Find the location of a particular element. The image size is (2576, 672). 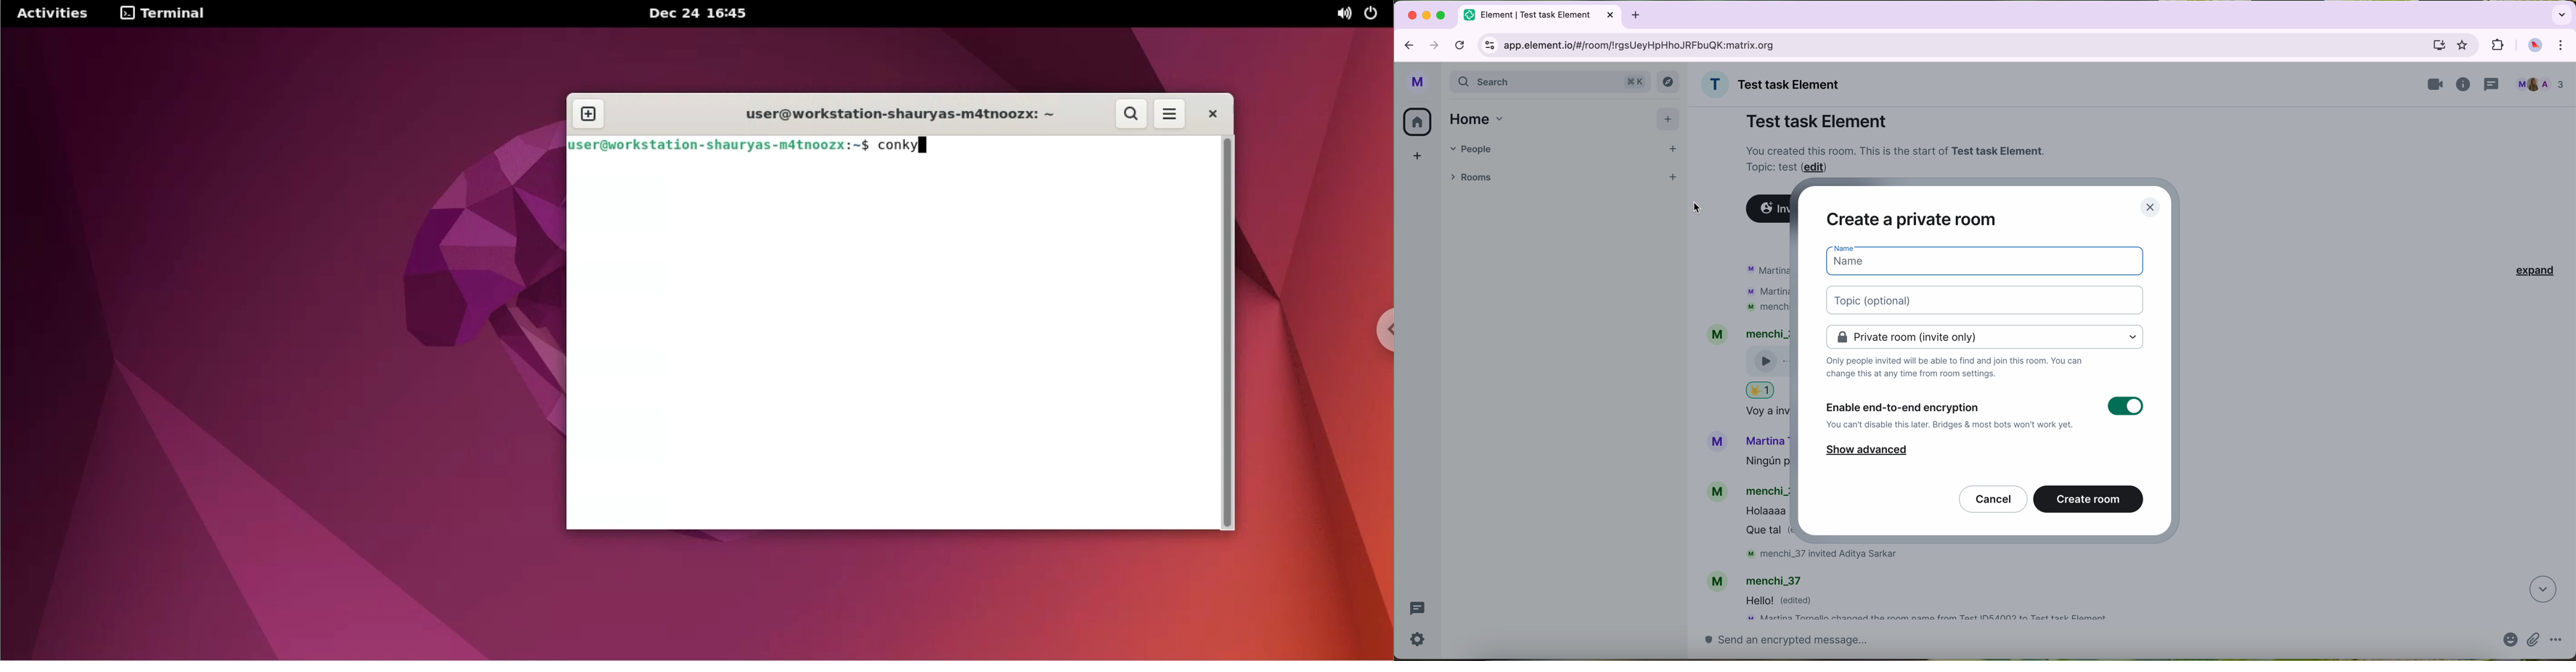

minimize is located at coordinates (1428, 16).